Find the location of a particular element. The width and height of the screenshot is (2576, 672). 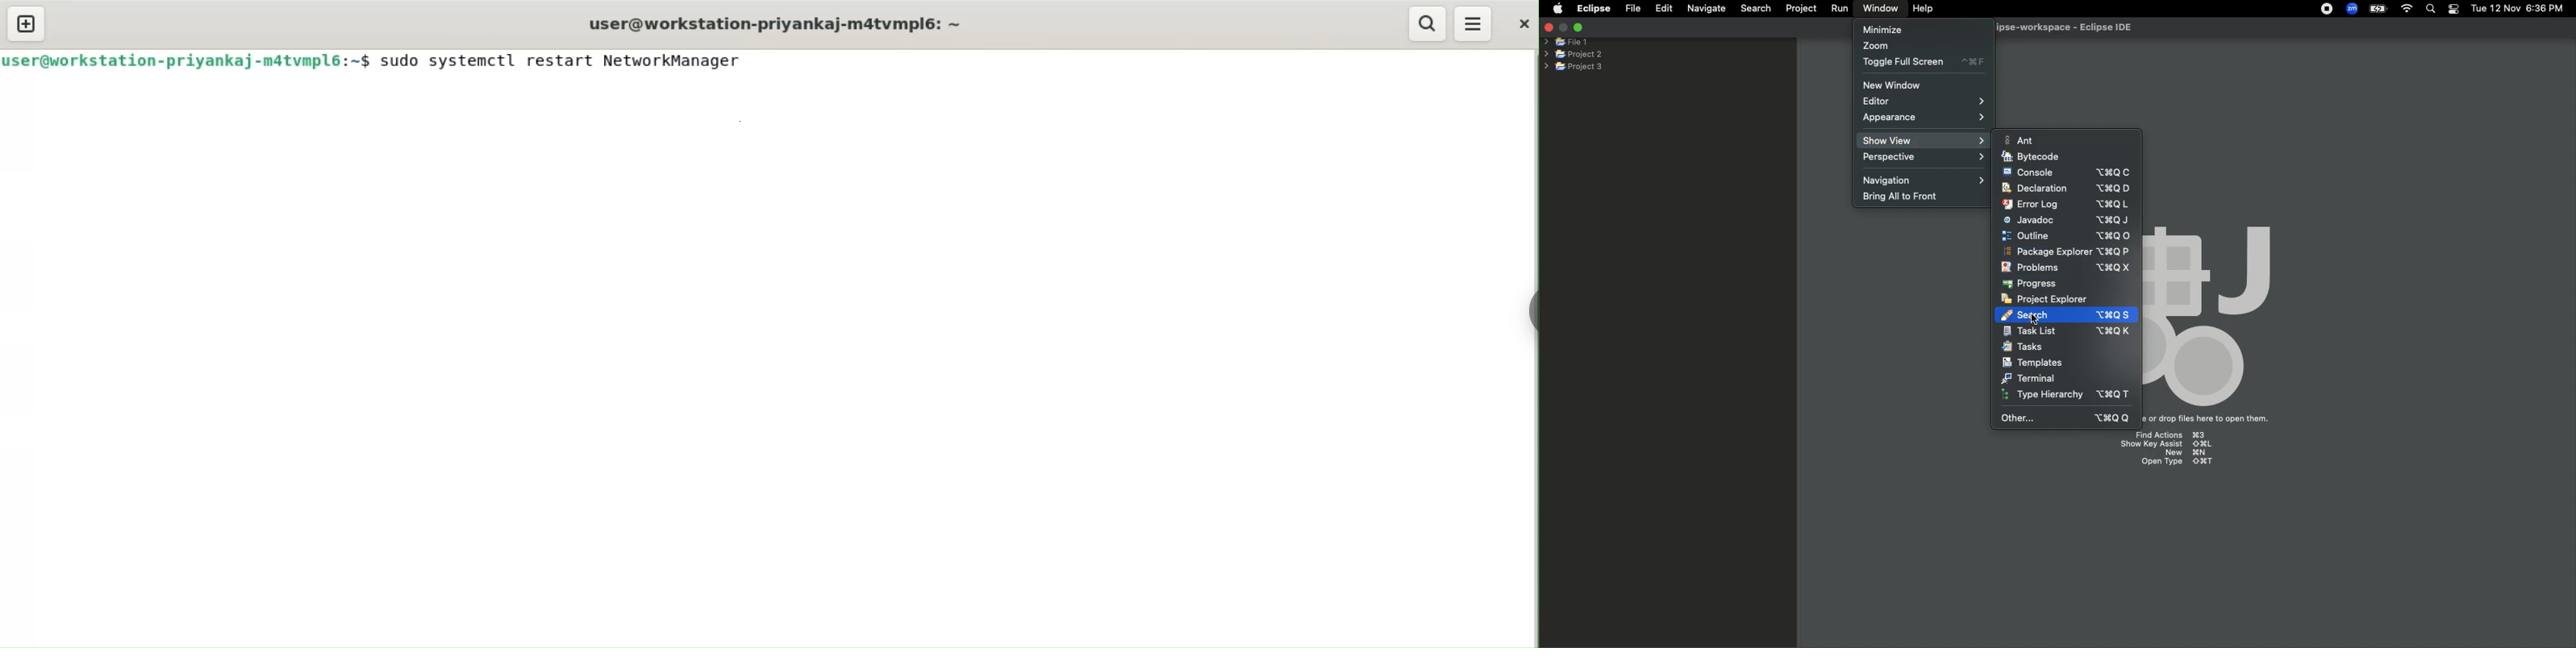

Appearance is located at coordinates (1924, 119).